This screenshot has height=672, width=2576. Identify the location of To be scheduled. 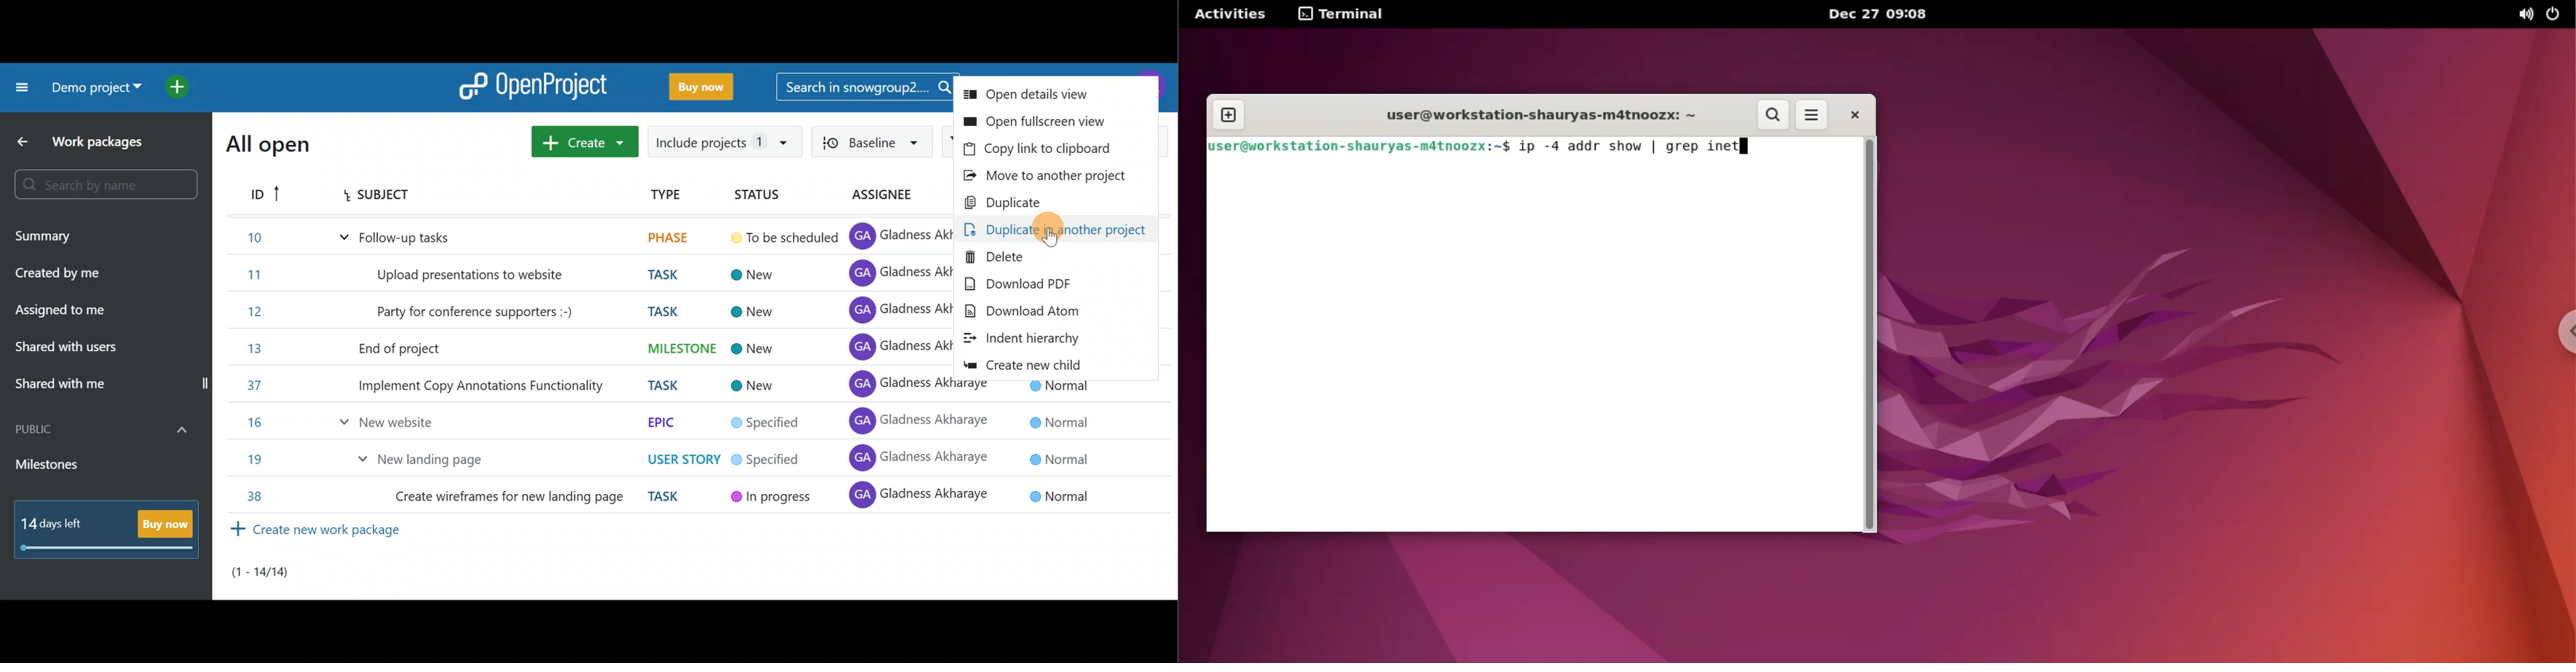
(783, 237).